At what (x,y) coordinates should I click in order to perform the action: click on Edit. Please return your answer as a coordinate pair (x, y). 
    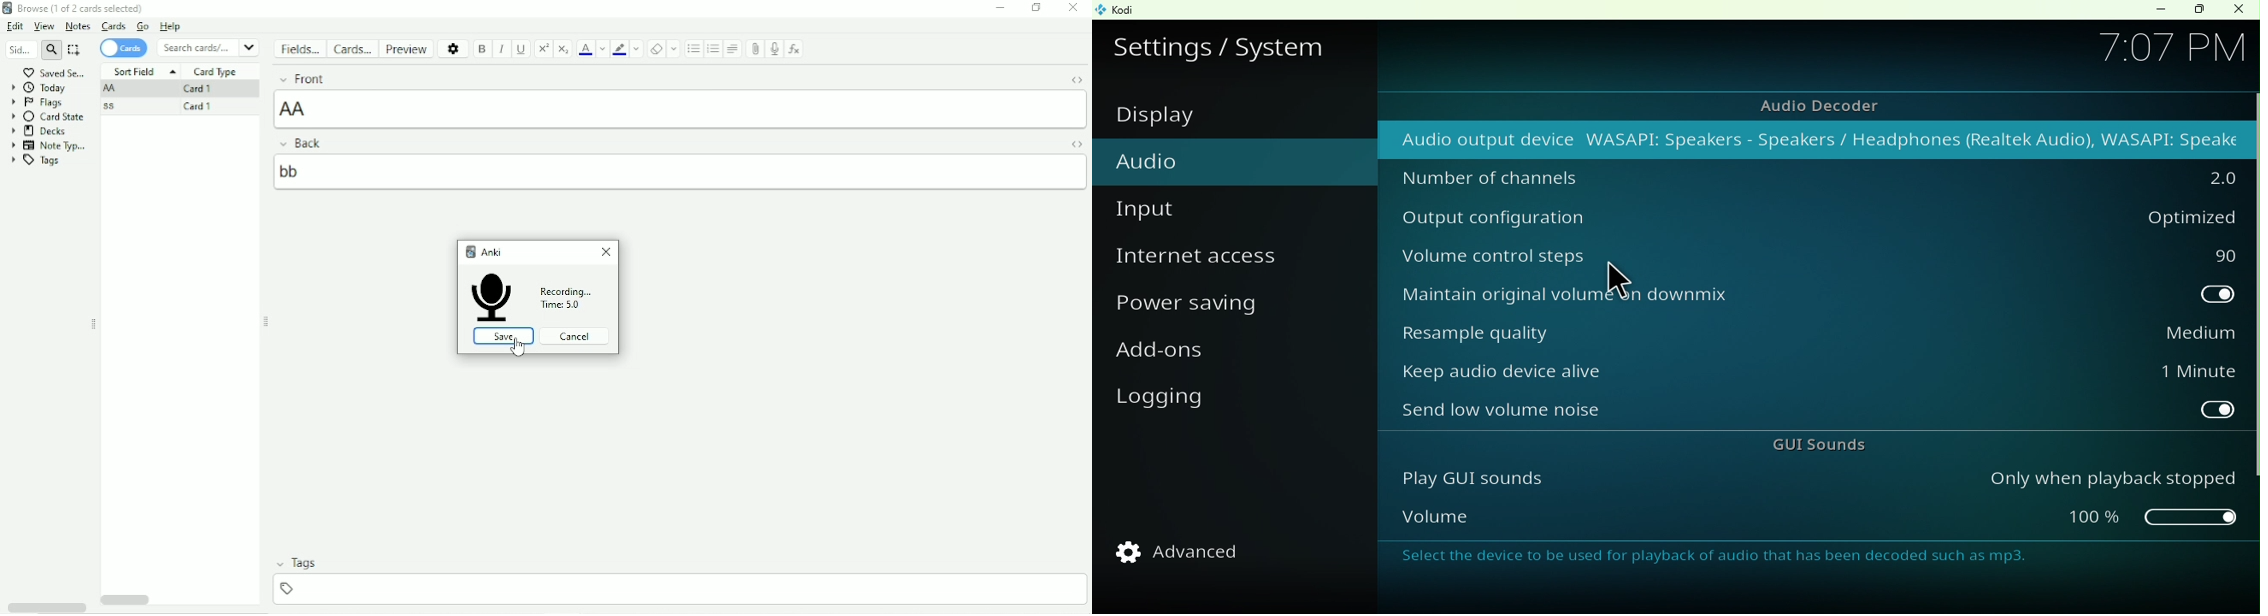
    Looking at the image, I should click on (15, 27).